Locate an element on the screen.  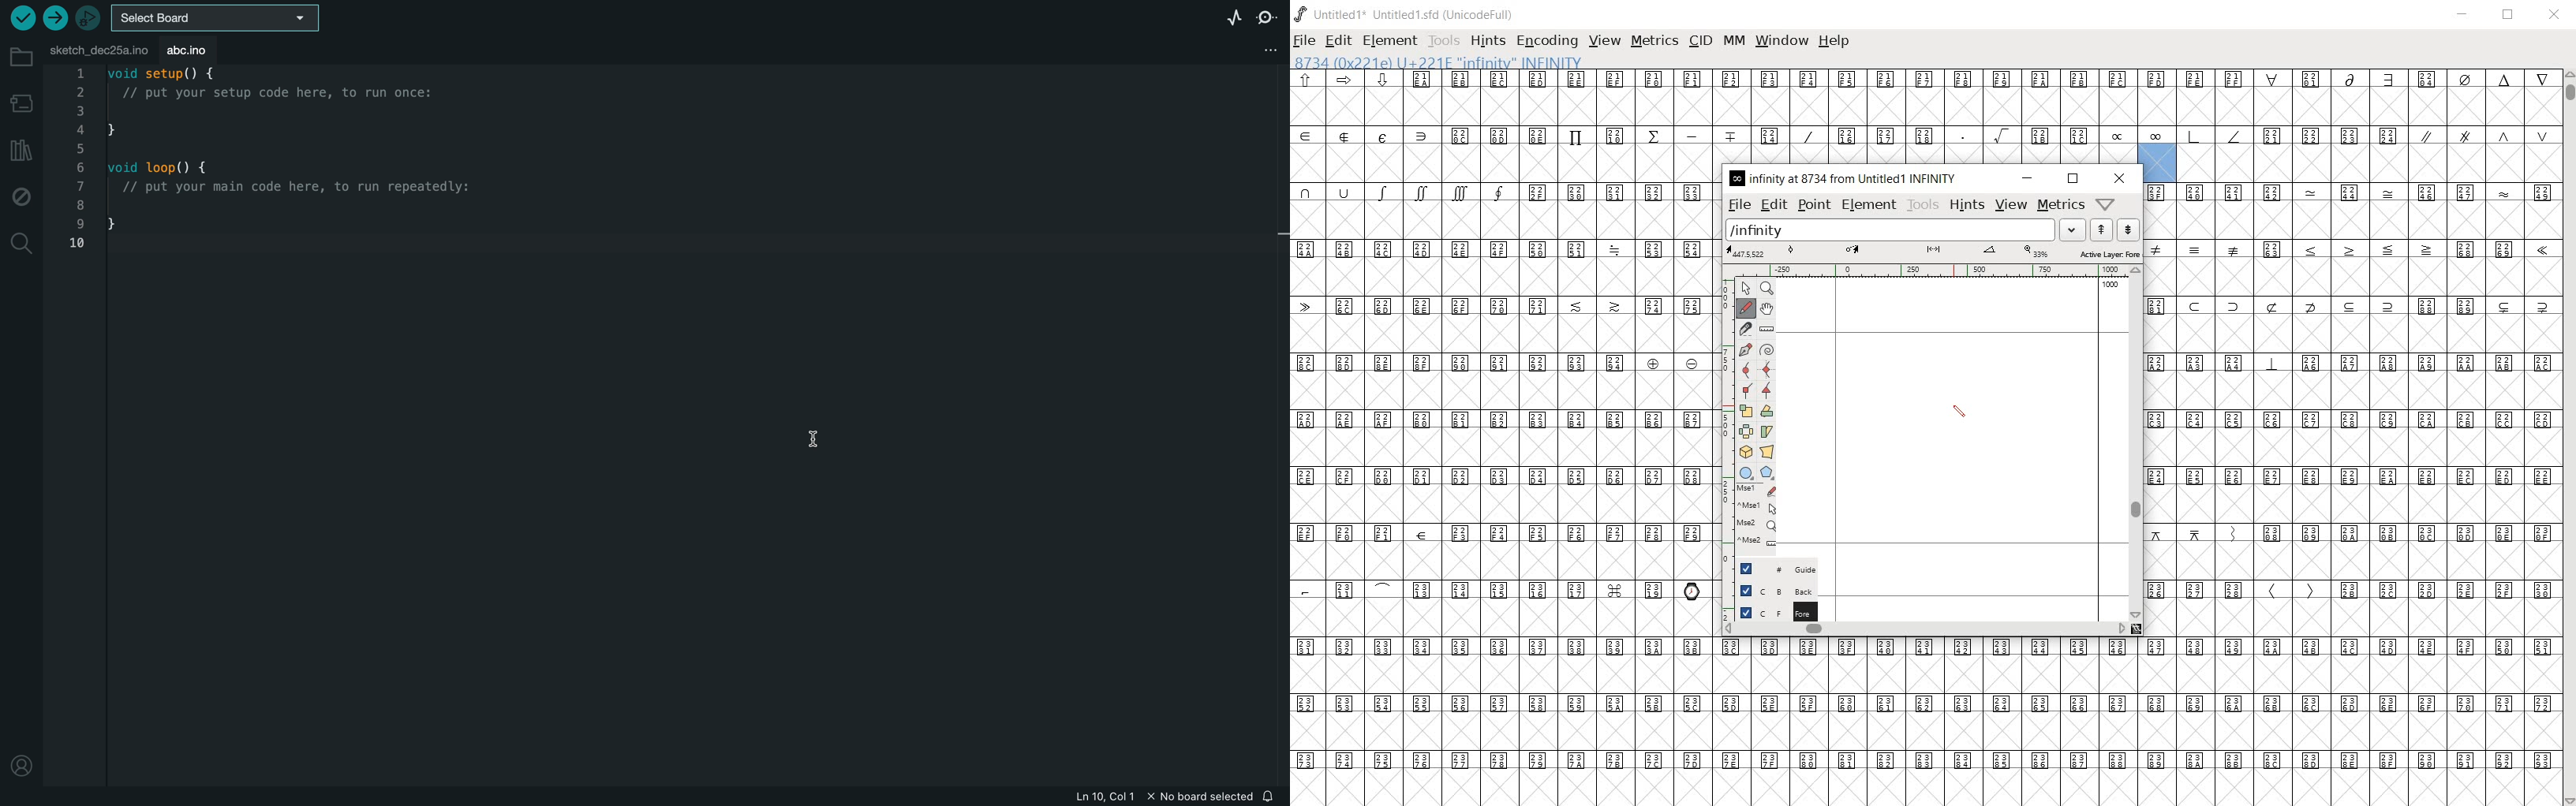
element is located at coordinates (1869, 206).